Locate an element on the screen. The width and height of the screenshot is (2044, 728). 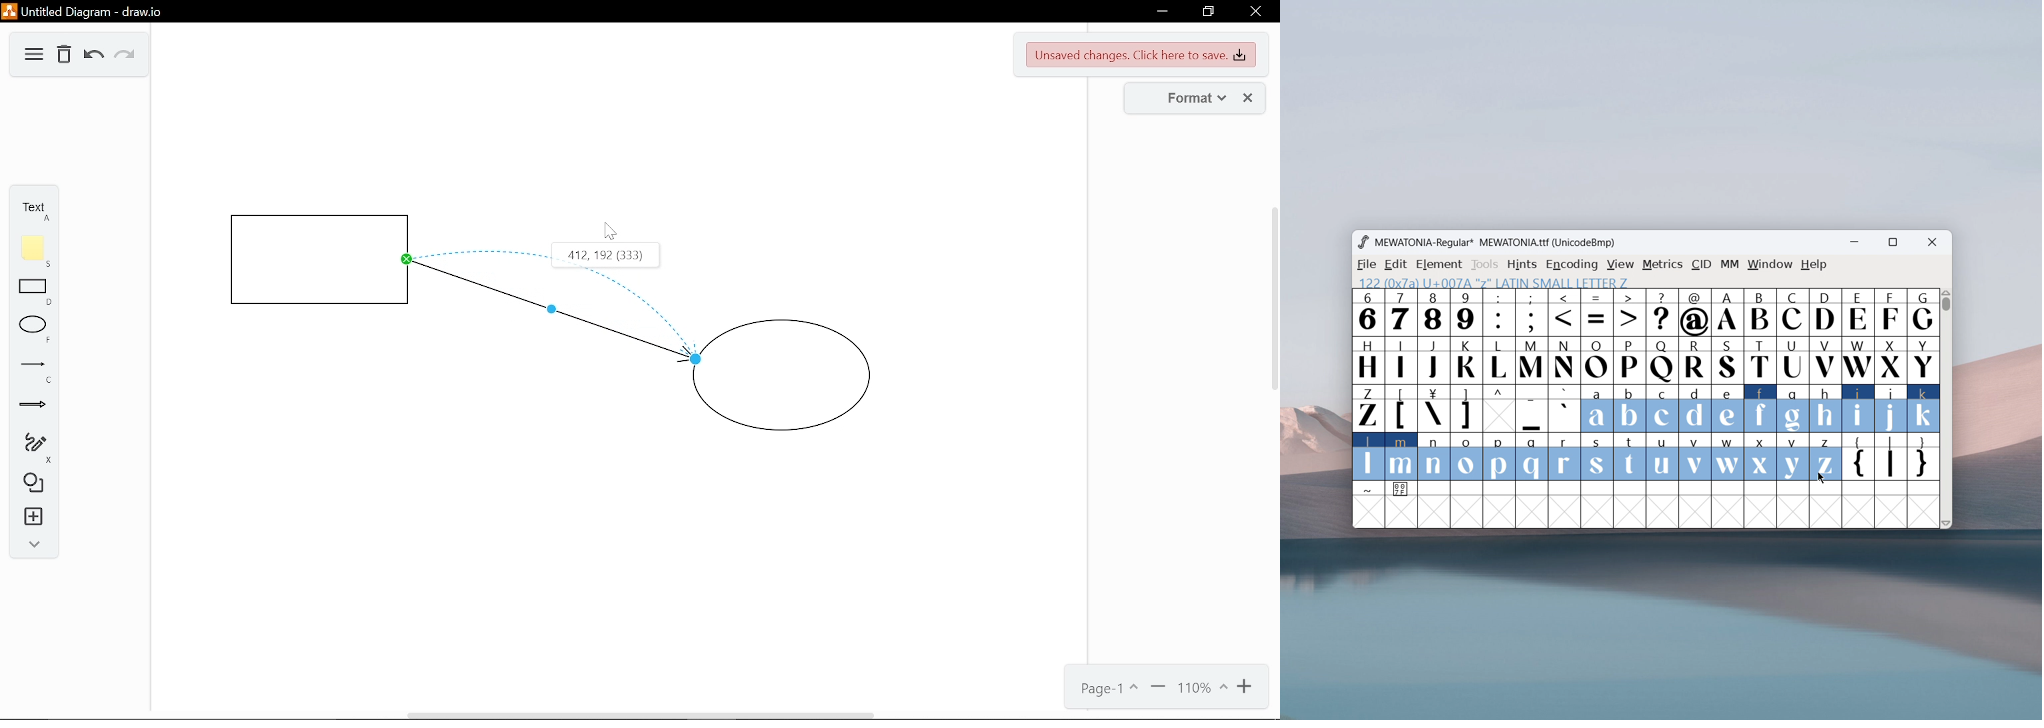
D is located at coordinates (1825, 311).